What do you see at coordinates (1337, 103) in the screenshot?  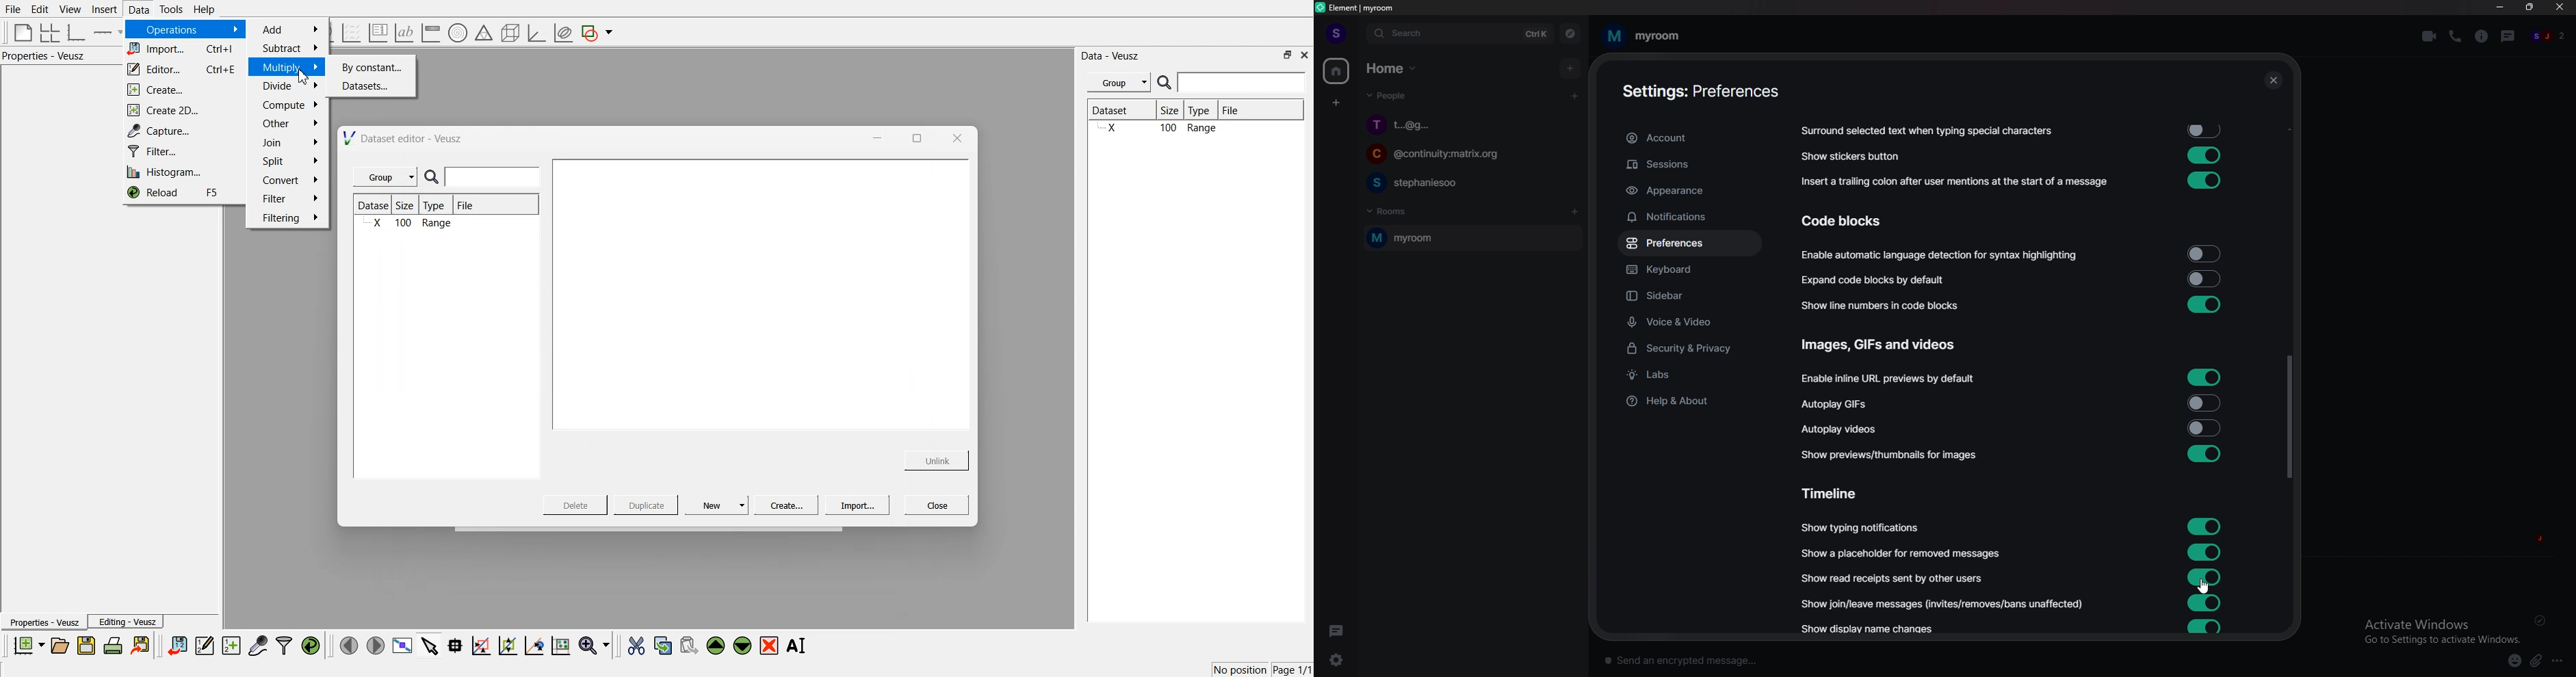 I see `create a space` at bounding box center [1337, 103].